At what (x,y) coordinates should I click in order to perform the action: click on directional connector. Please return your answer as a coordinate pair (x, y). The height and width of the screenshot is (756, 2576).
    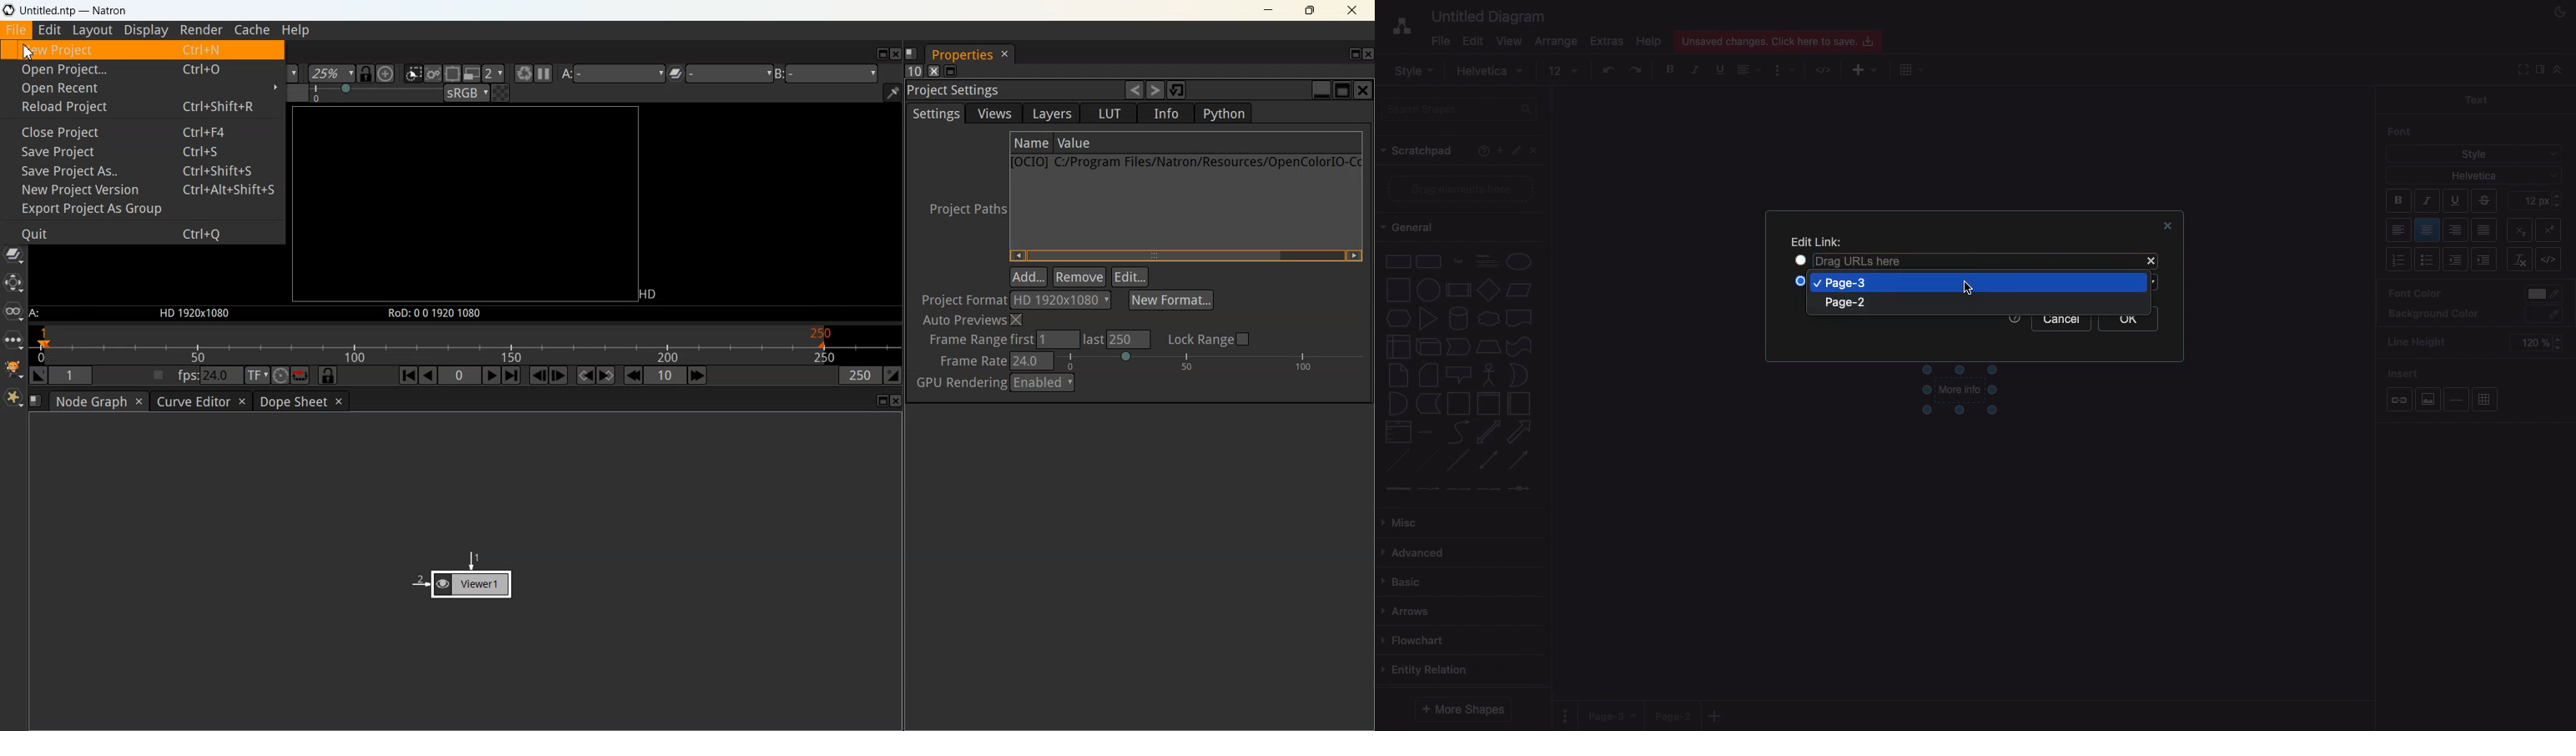
    Looking at the image, I should click on (1519, 461).